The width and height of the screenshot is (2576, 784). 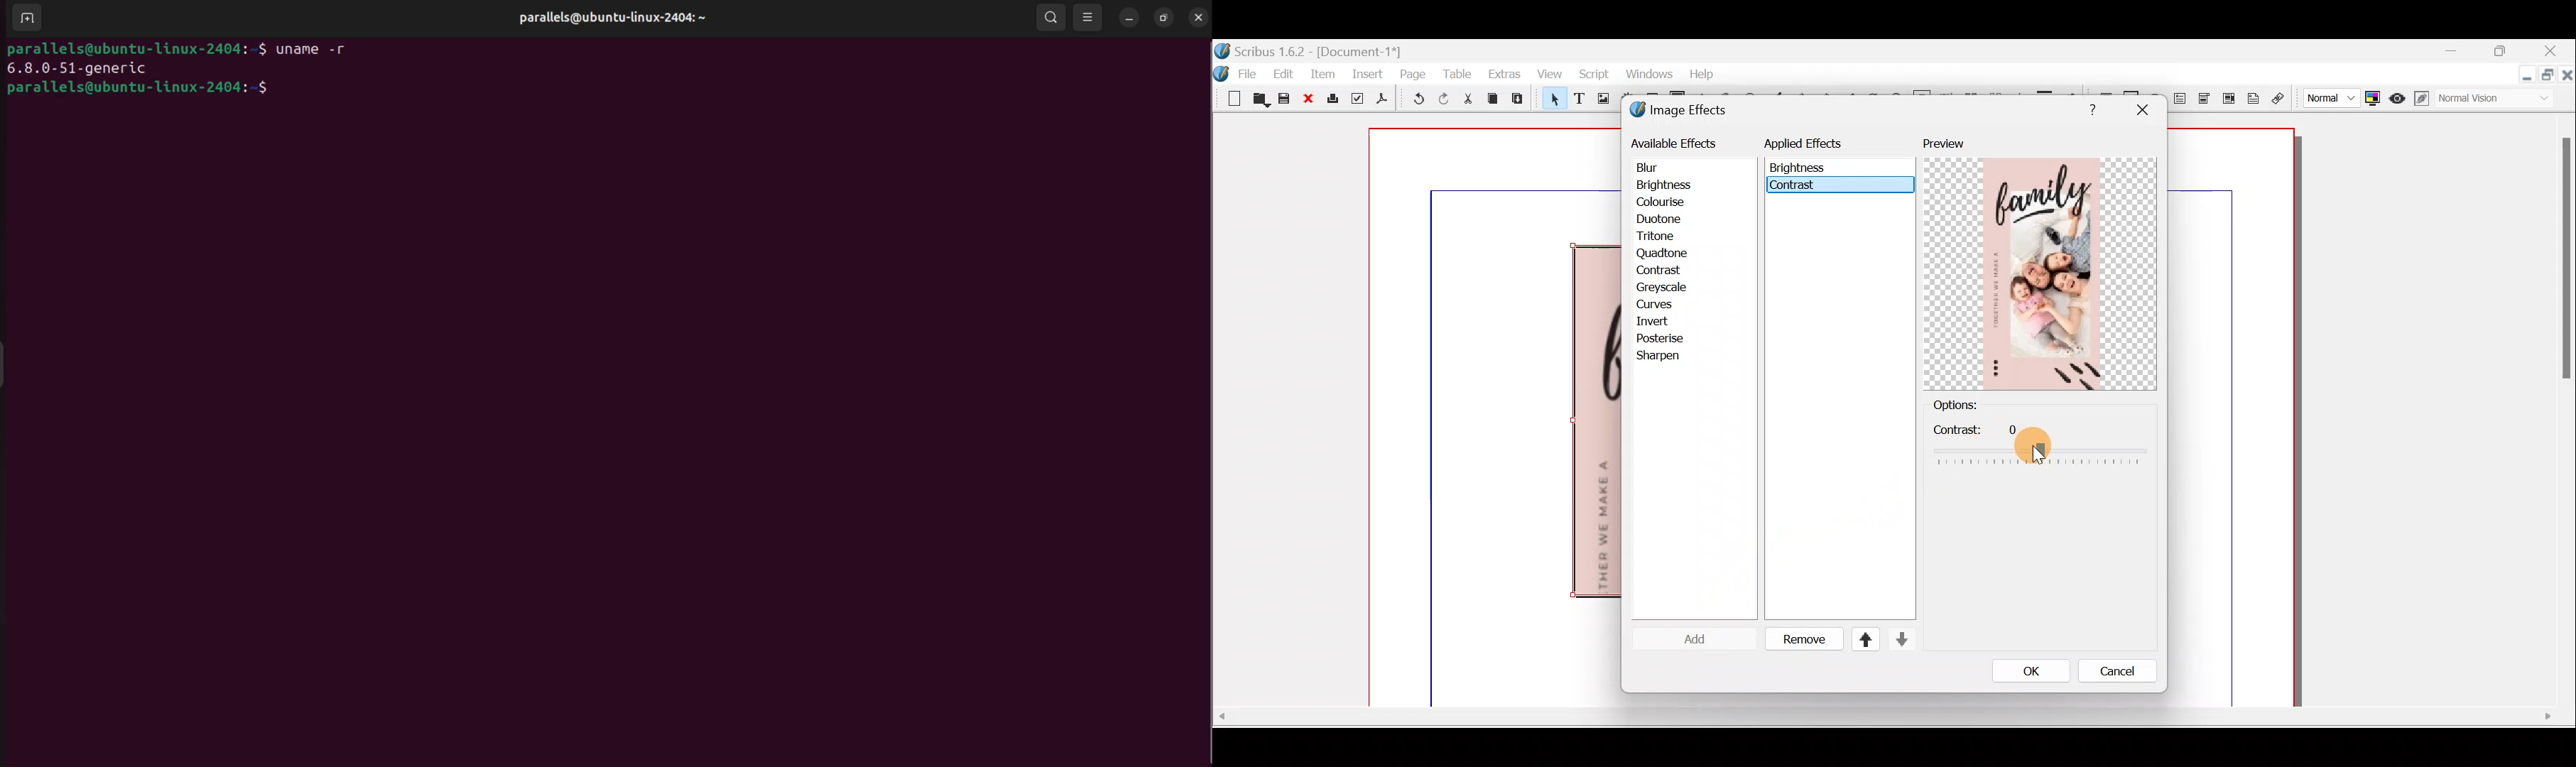 What do you see at coordinates (2089, 107) in the screenshot?
I see `` at bounding box center [2089, 107].